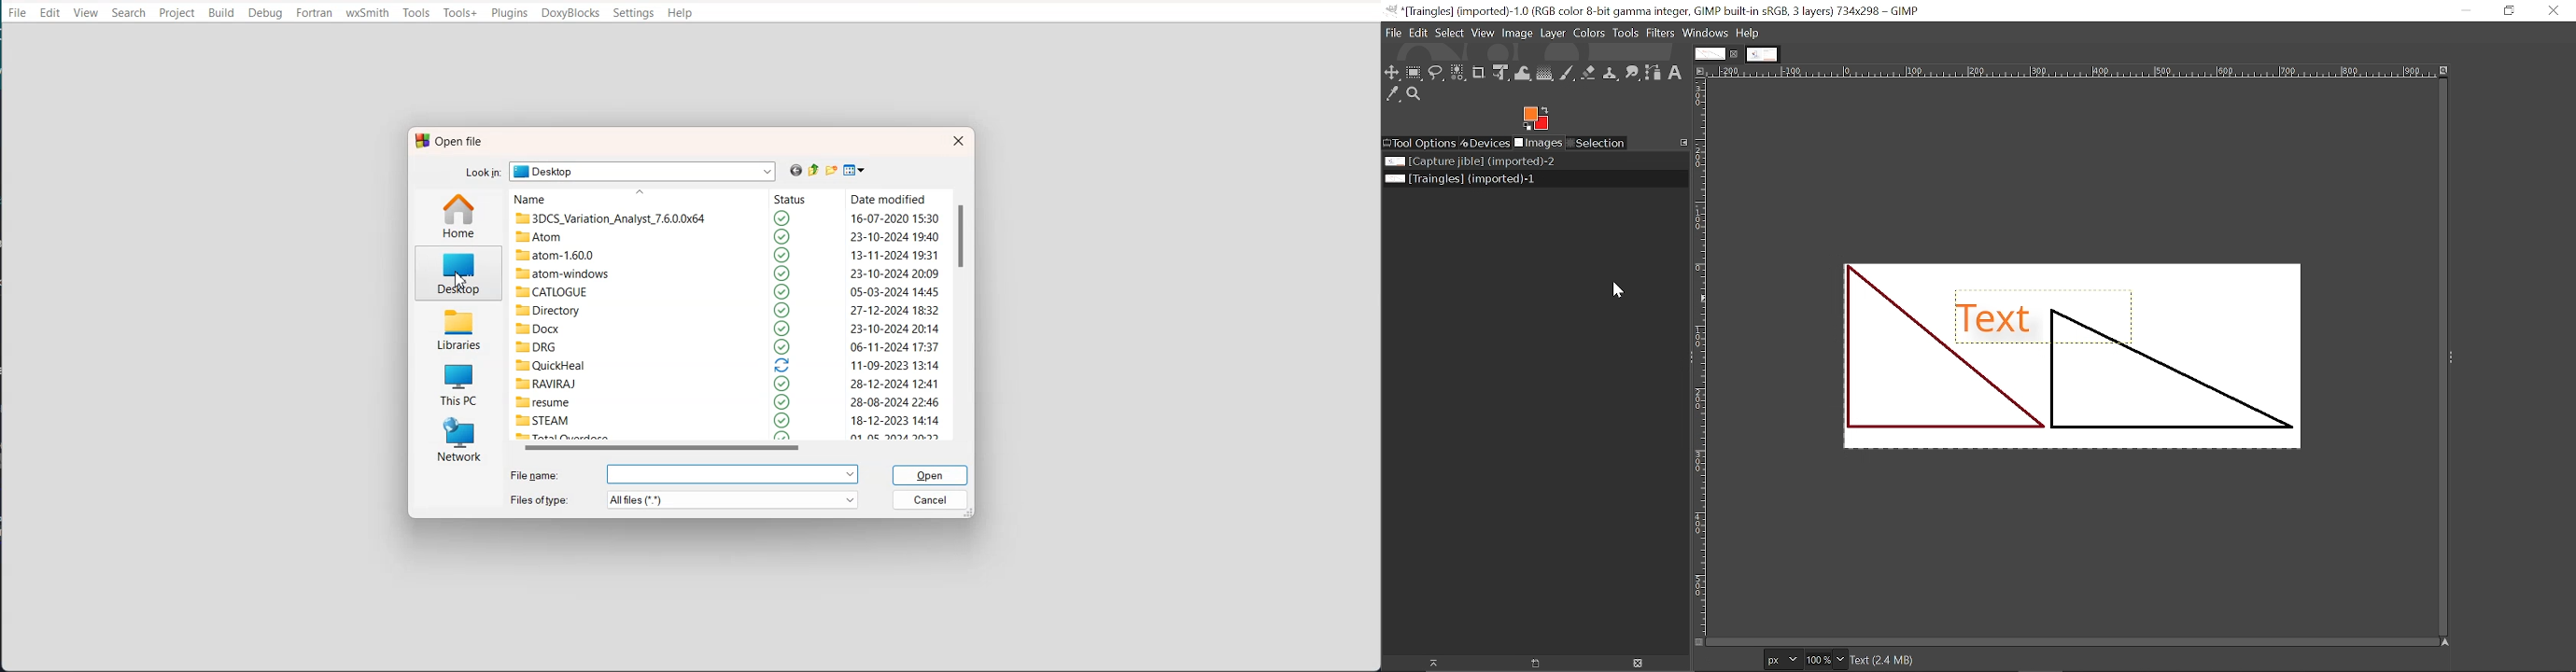 This screenshot has height=672, width=2576. I want to click on This PC, so click(458, 381).